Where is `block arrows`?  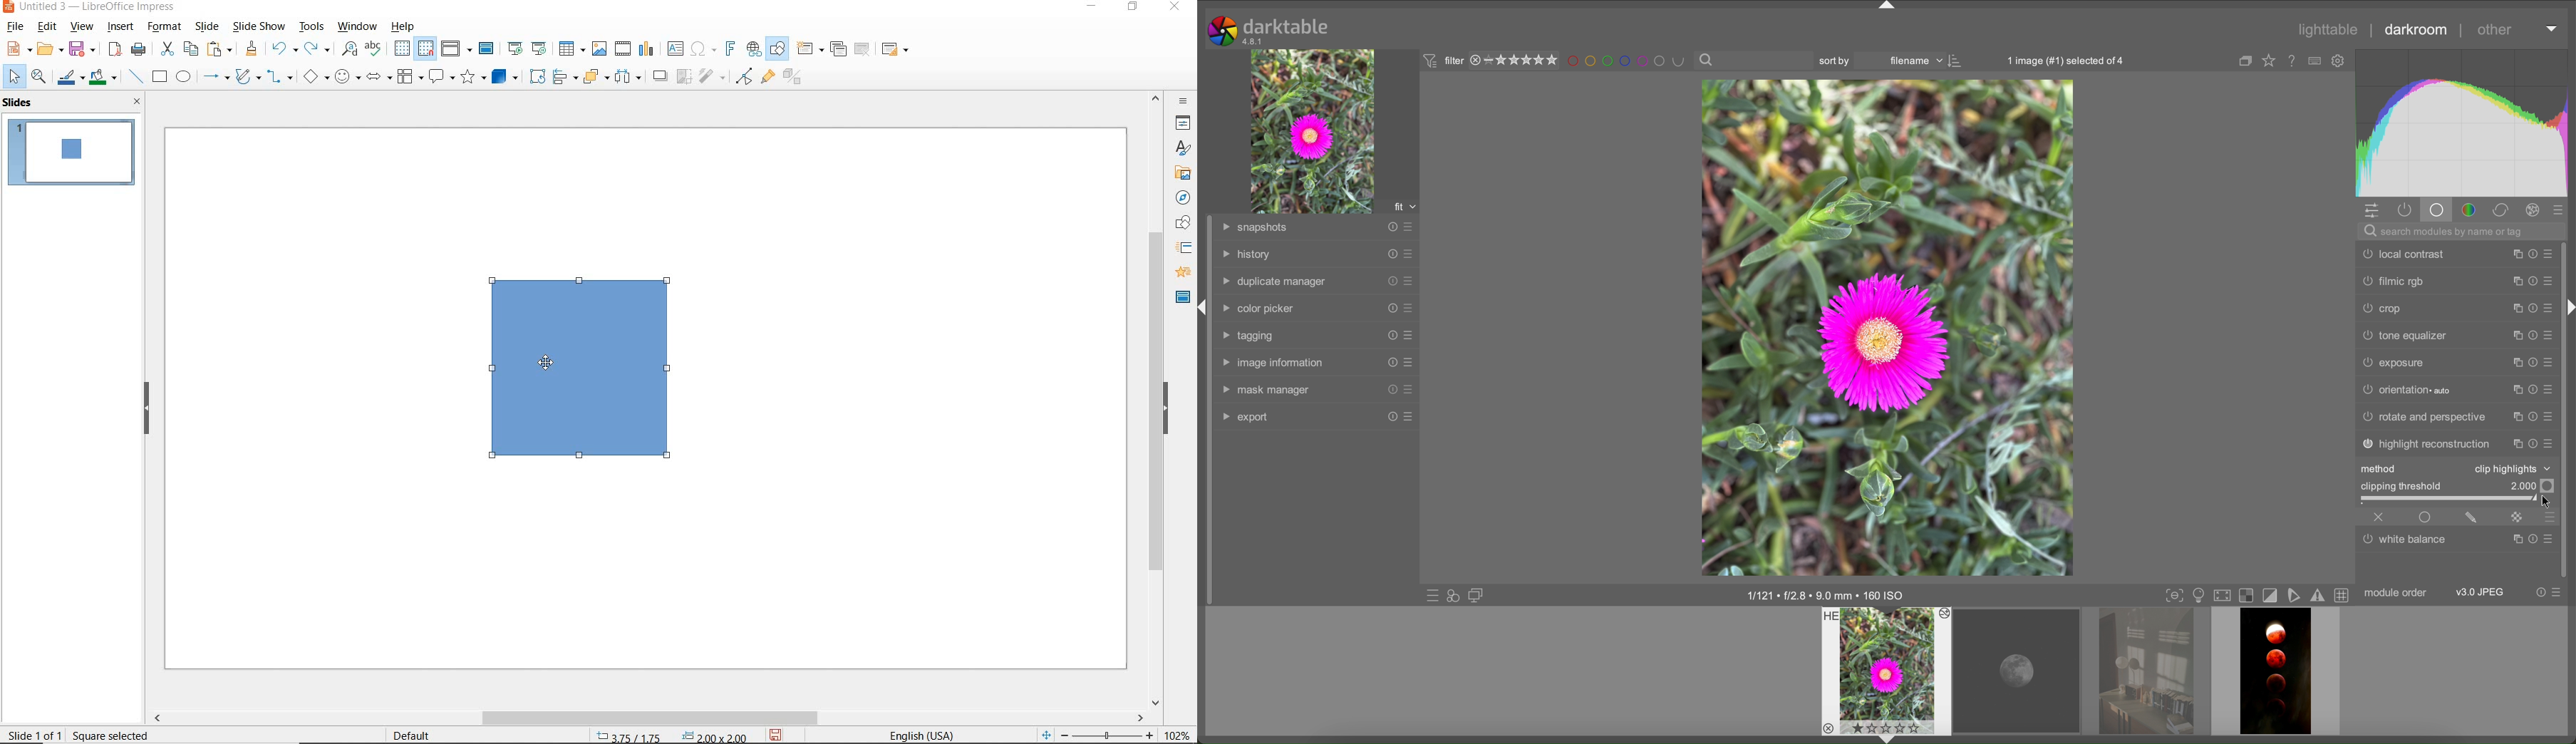
block arrows is located at coordinates (379, 78).